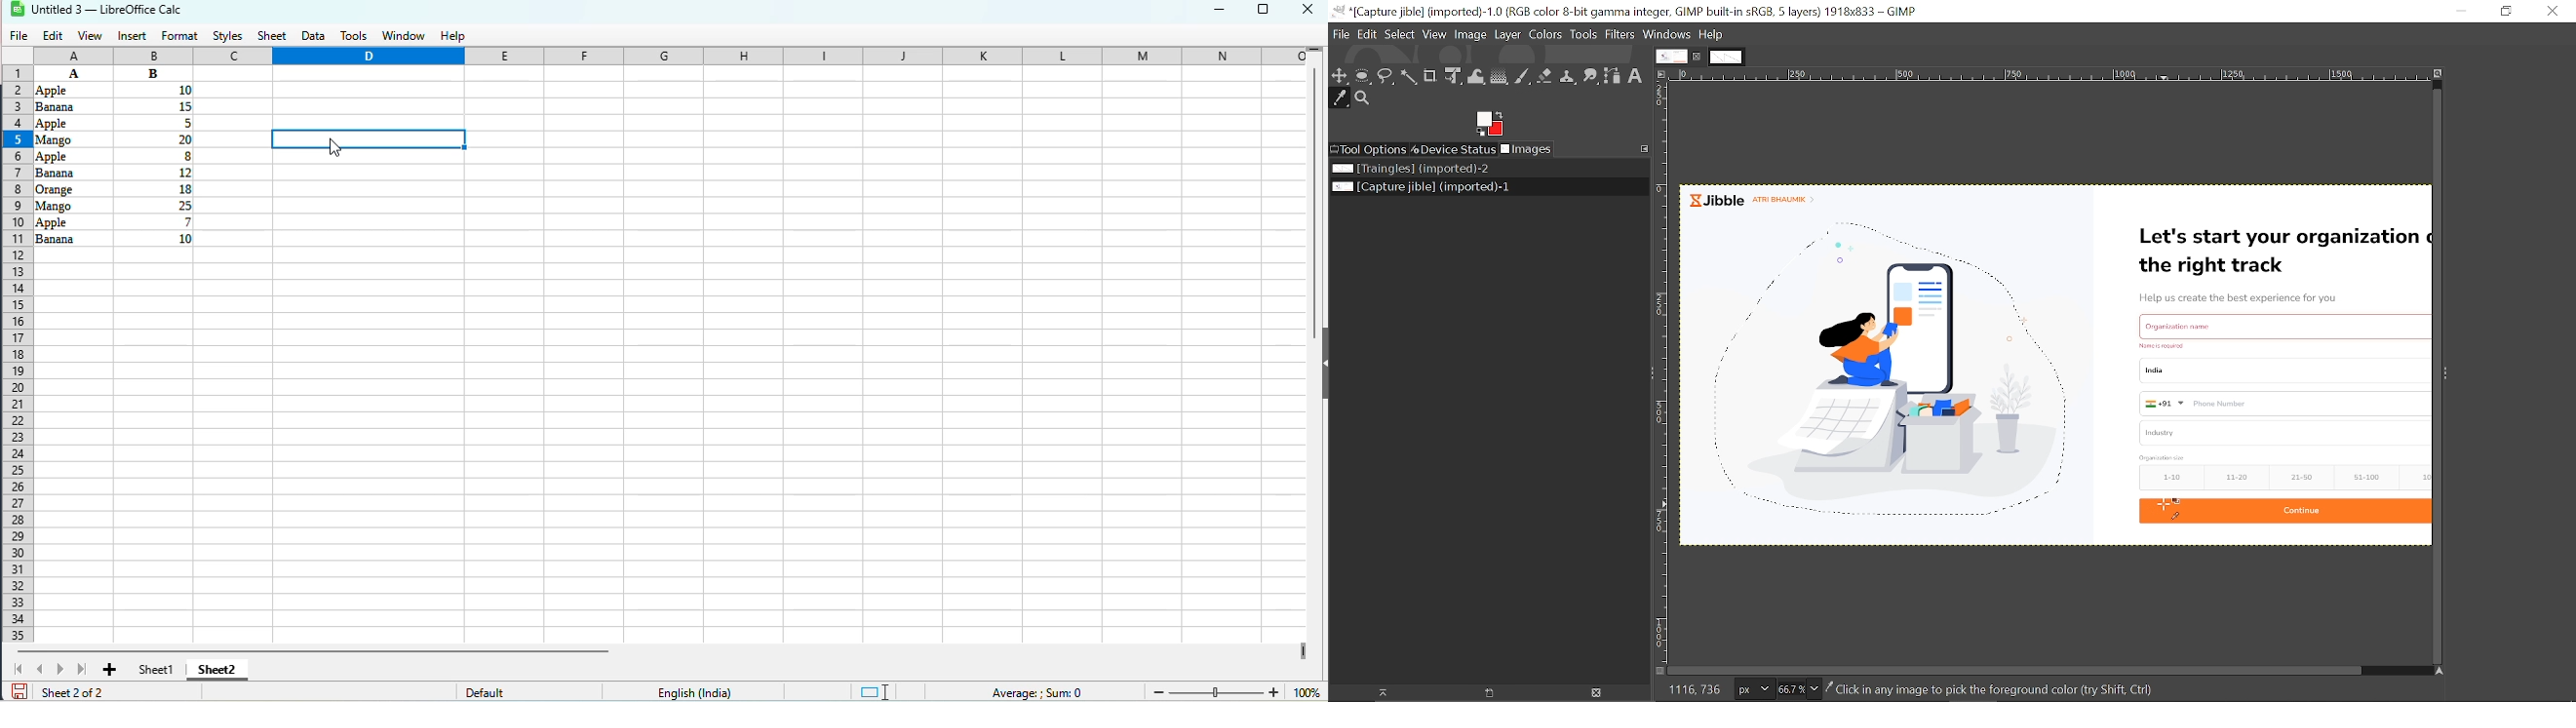  I want to click on Create a new display for this image, so click(1484, 693).